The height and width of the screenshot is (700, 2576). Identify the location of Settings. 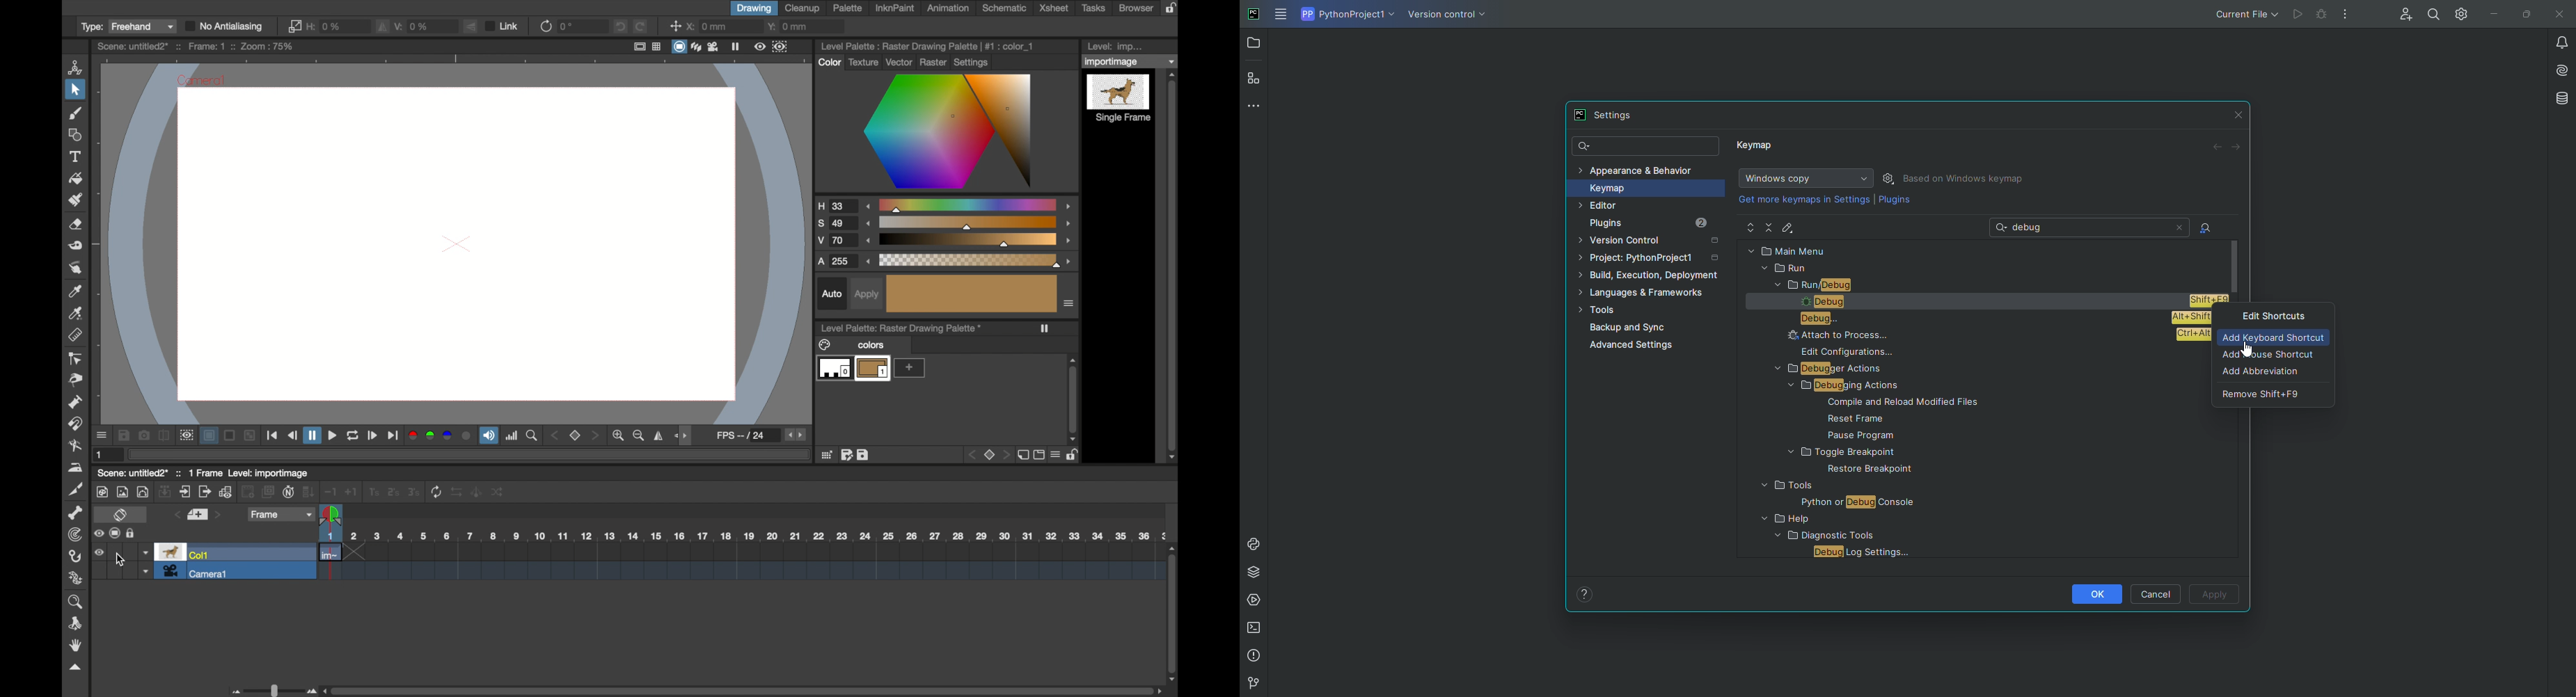
(1609, 115).